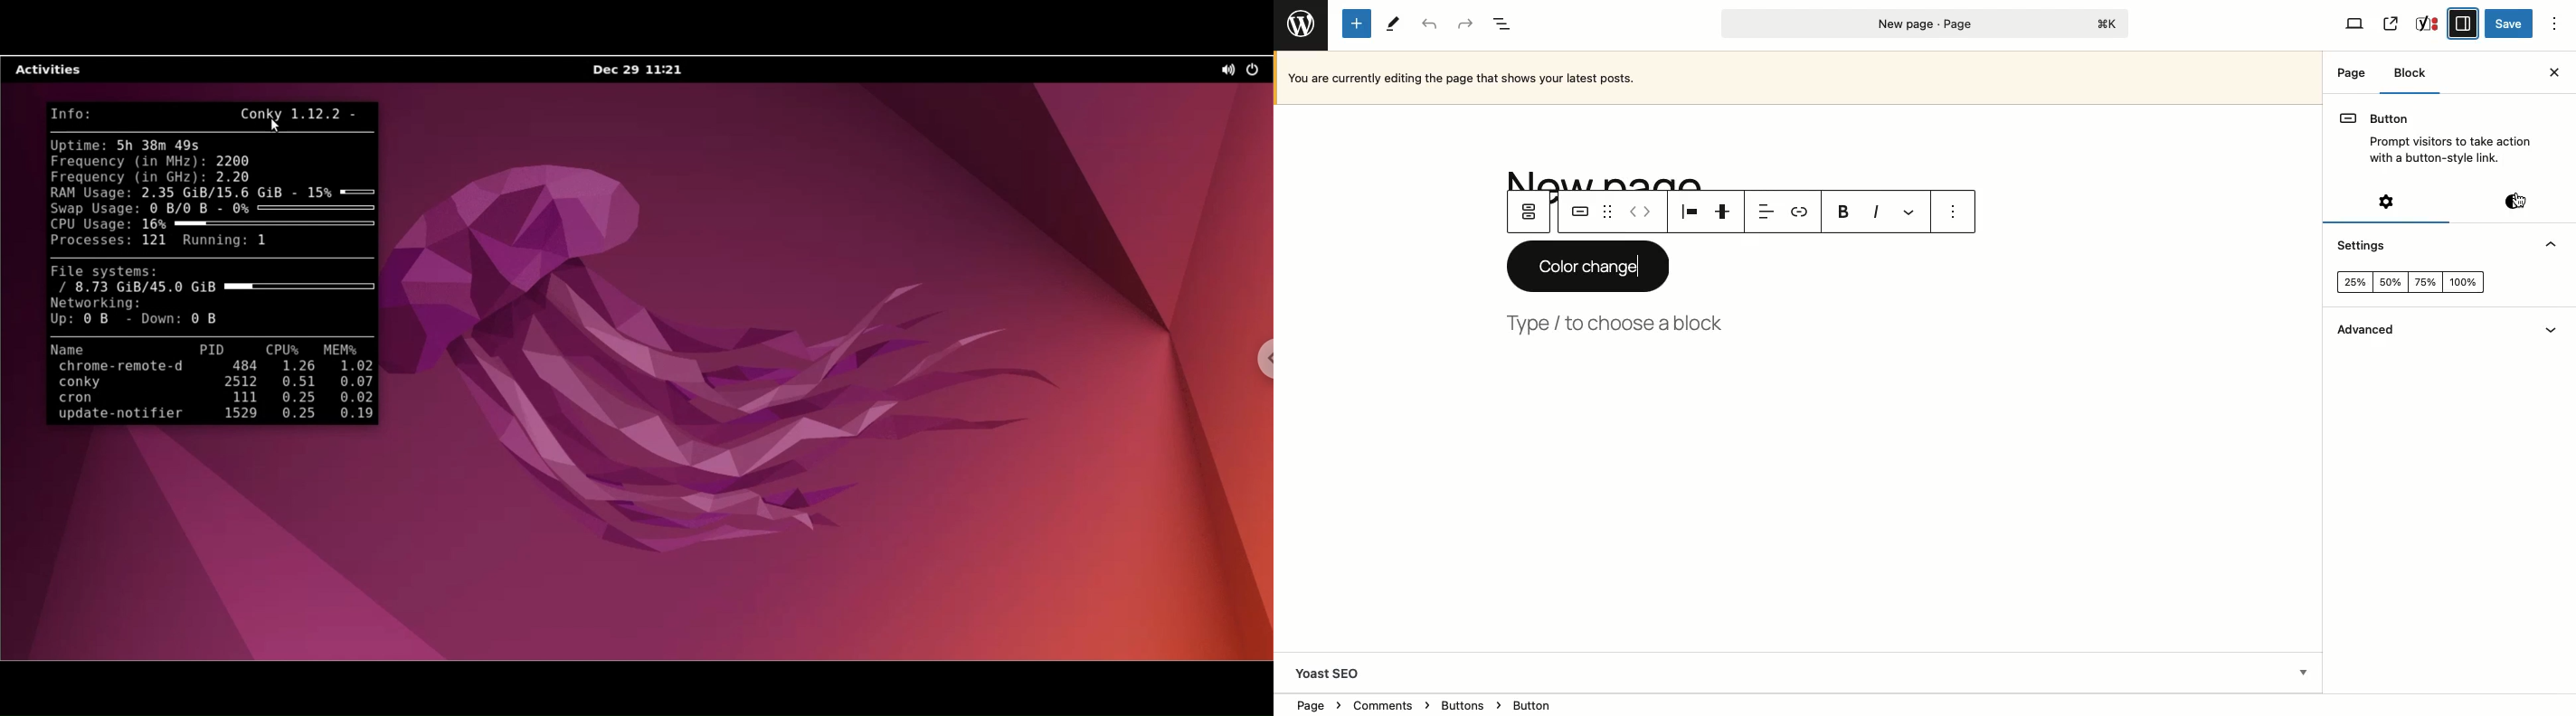 The image size is (2576, 728). Describe the element at coordinates (1908, 212) in the screenshot. I see `More` at that location.